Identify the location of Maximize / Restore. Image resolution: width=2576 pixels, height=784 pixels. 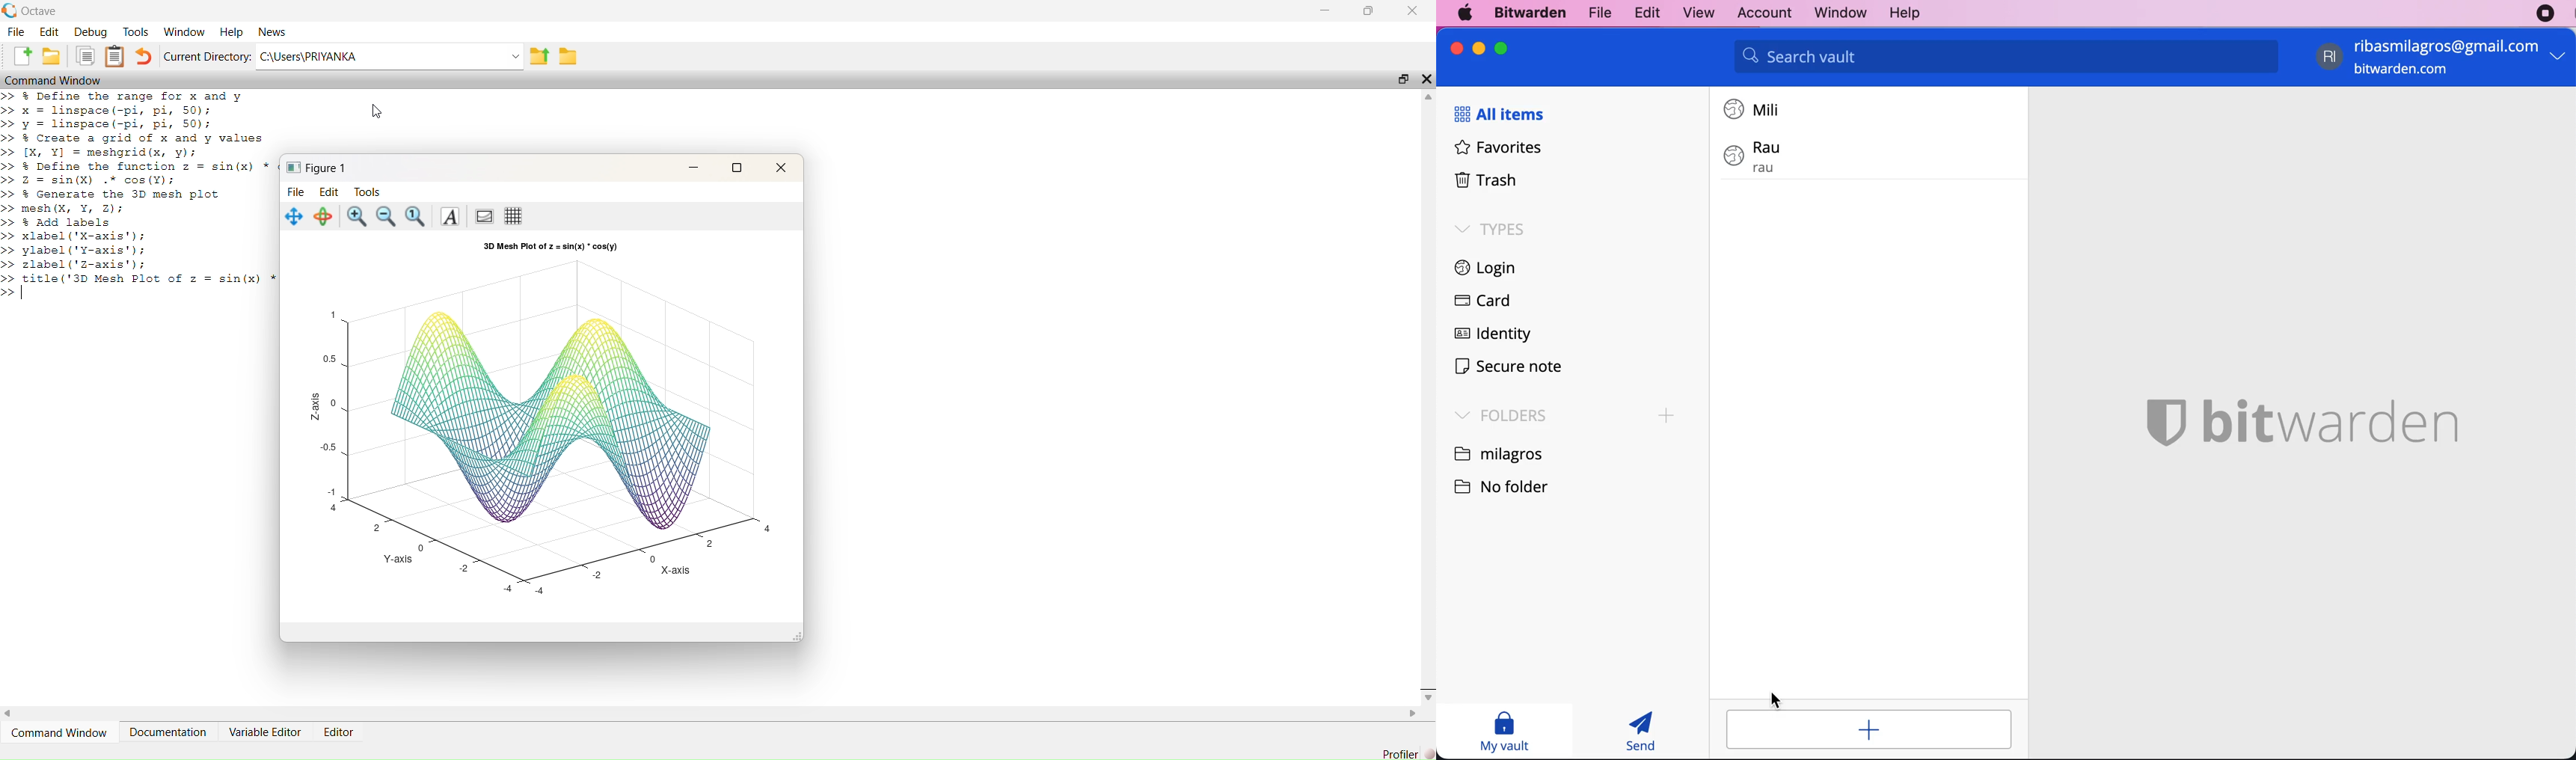
(737, 163).